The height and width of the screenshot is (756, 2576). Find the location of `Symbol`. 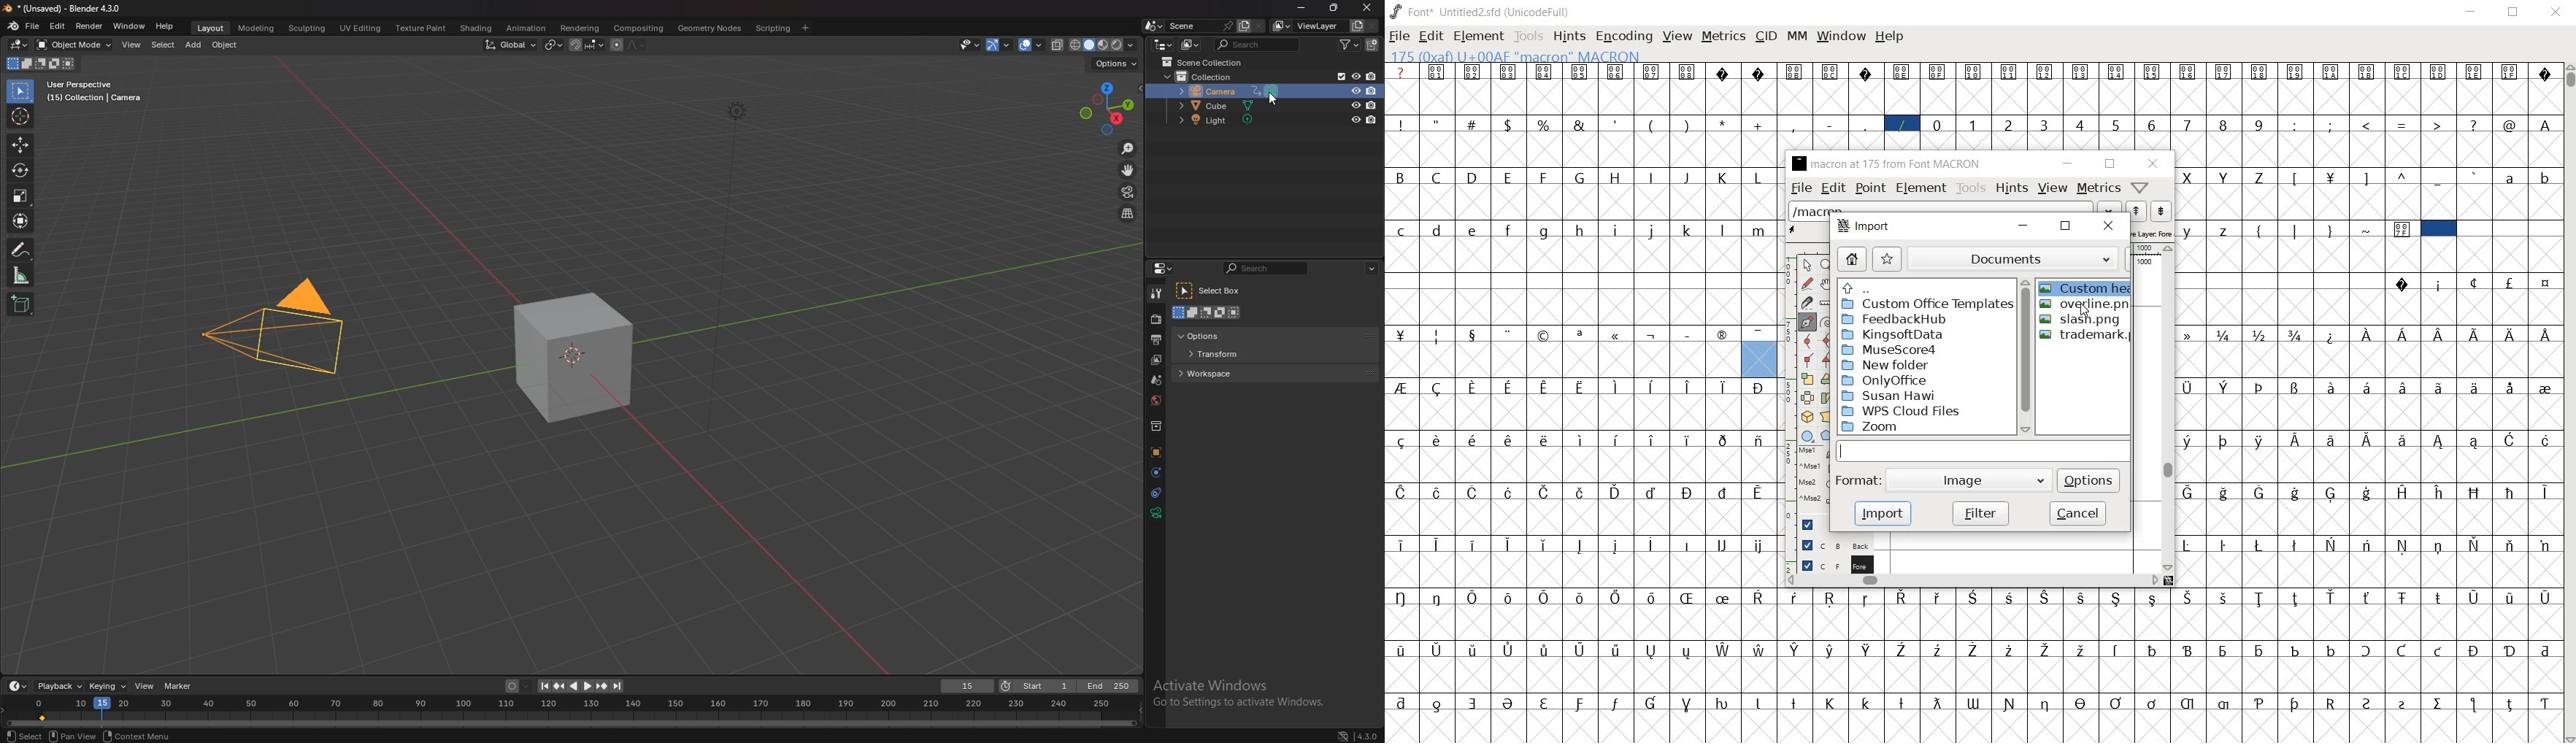

Symbol is located at coordinates (1687, 701).